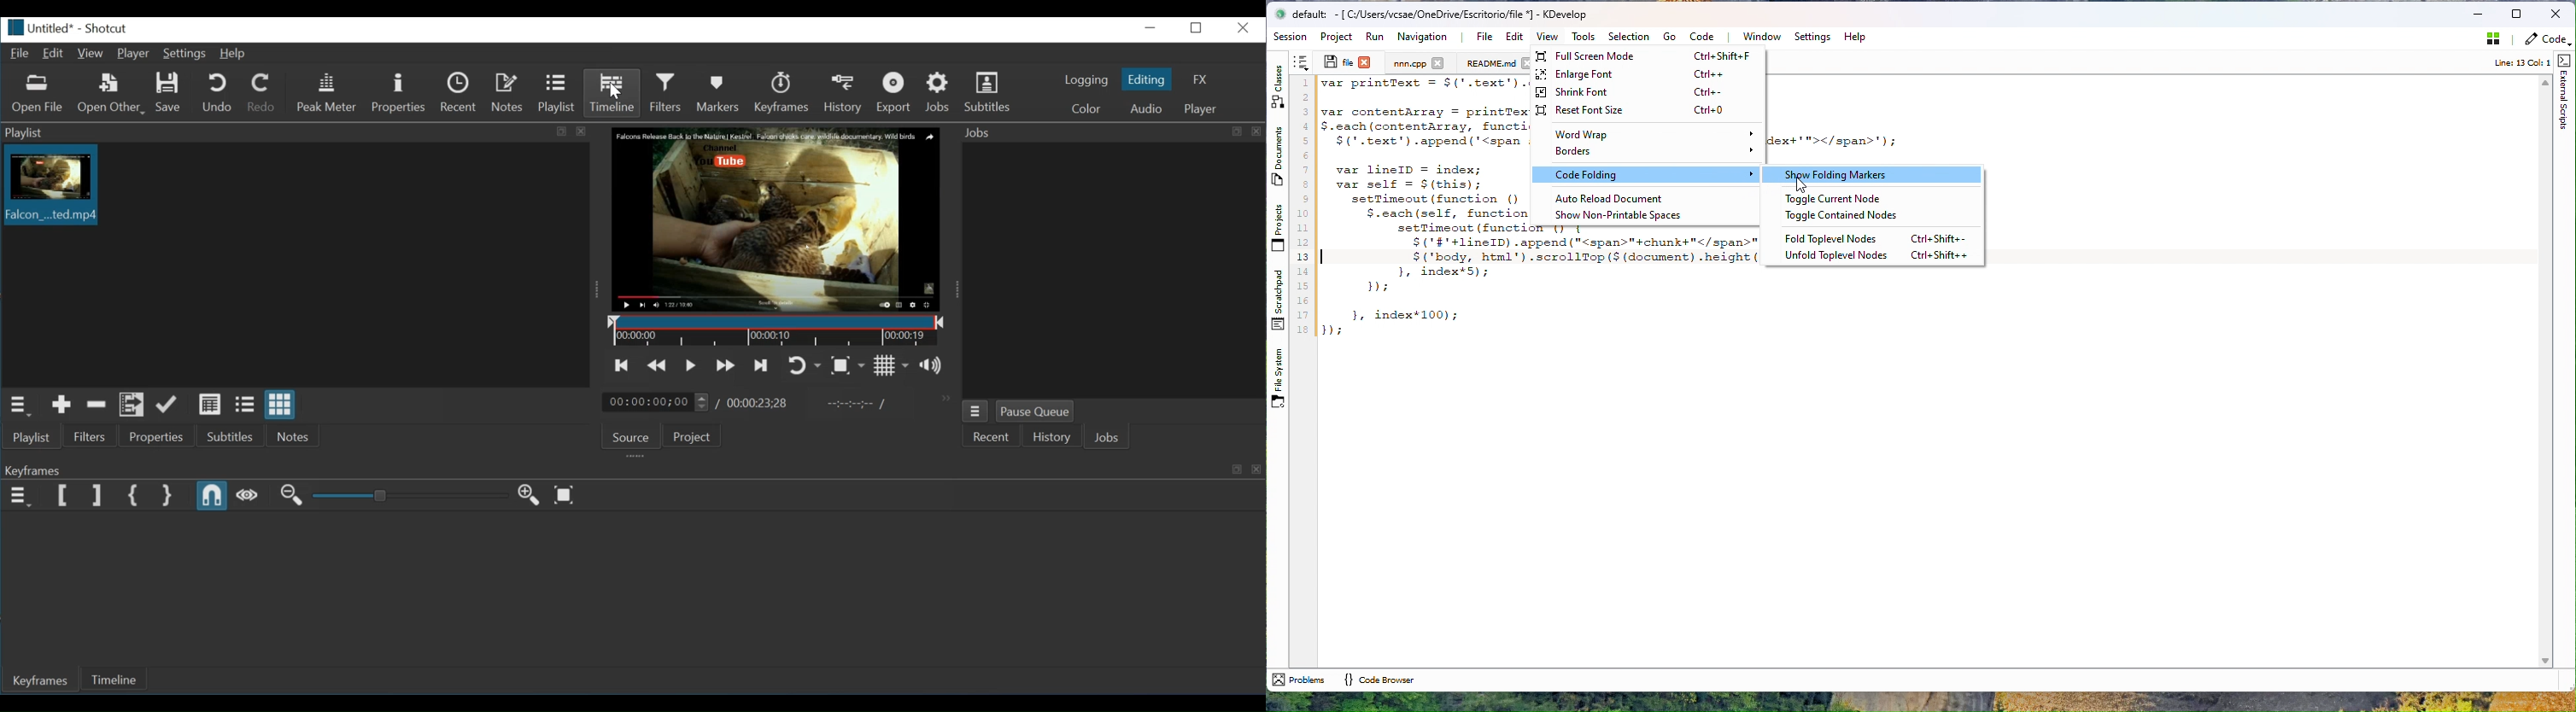 The image size is (2576, 728). What do you see at coordinates (655, 367) in the screenshot?
I see `play quickly backwards` at bounding box center [655, 367].